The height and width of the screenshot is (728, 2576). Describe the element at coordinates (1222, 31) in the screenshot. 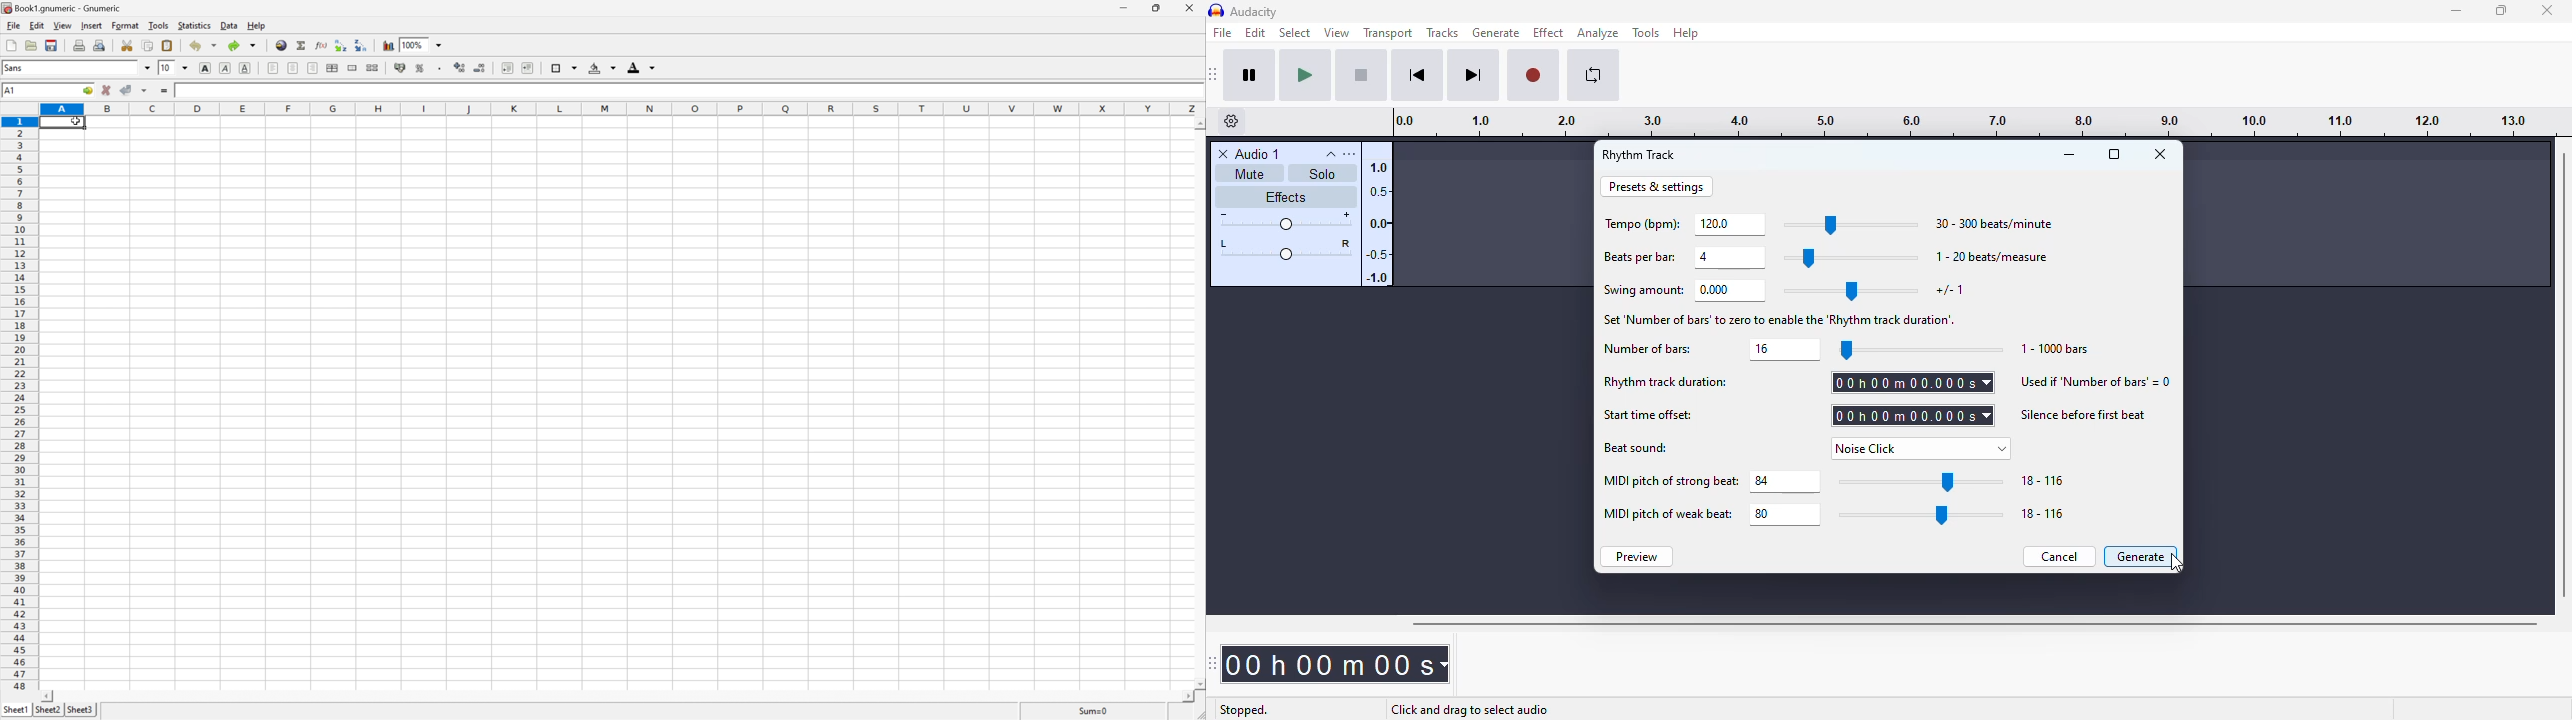

I see `file` at that location.